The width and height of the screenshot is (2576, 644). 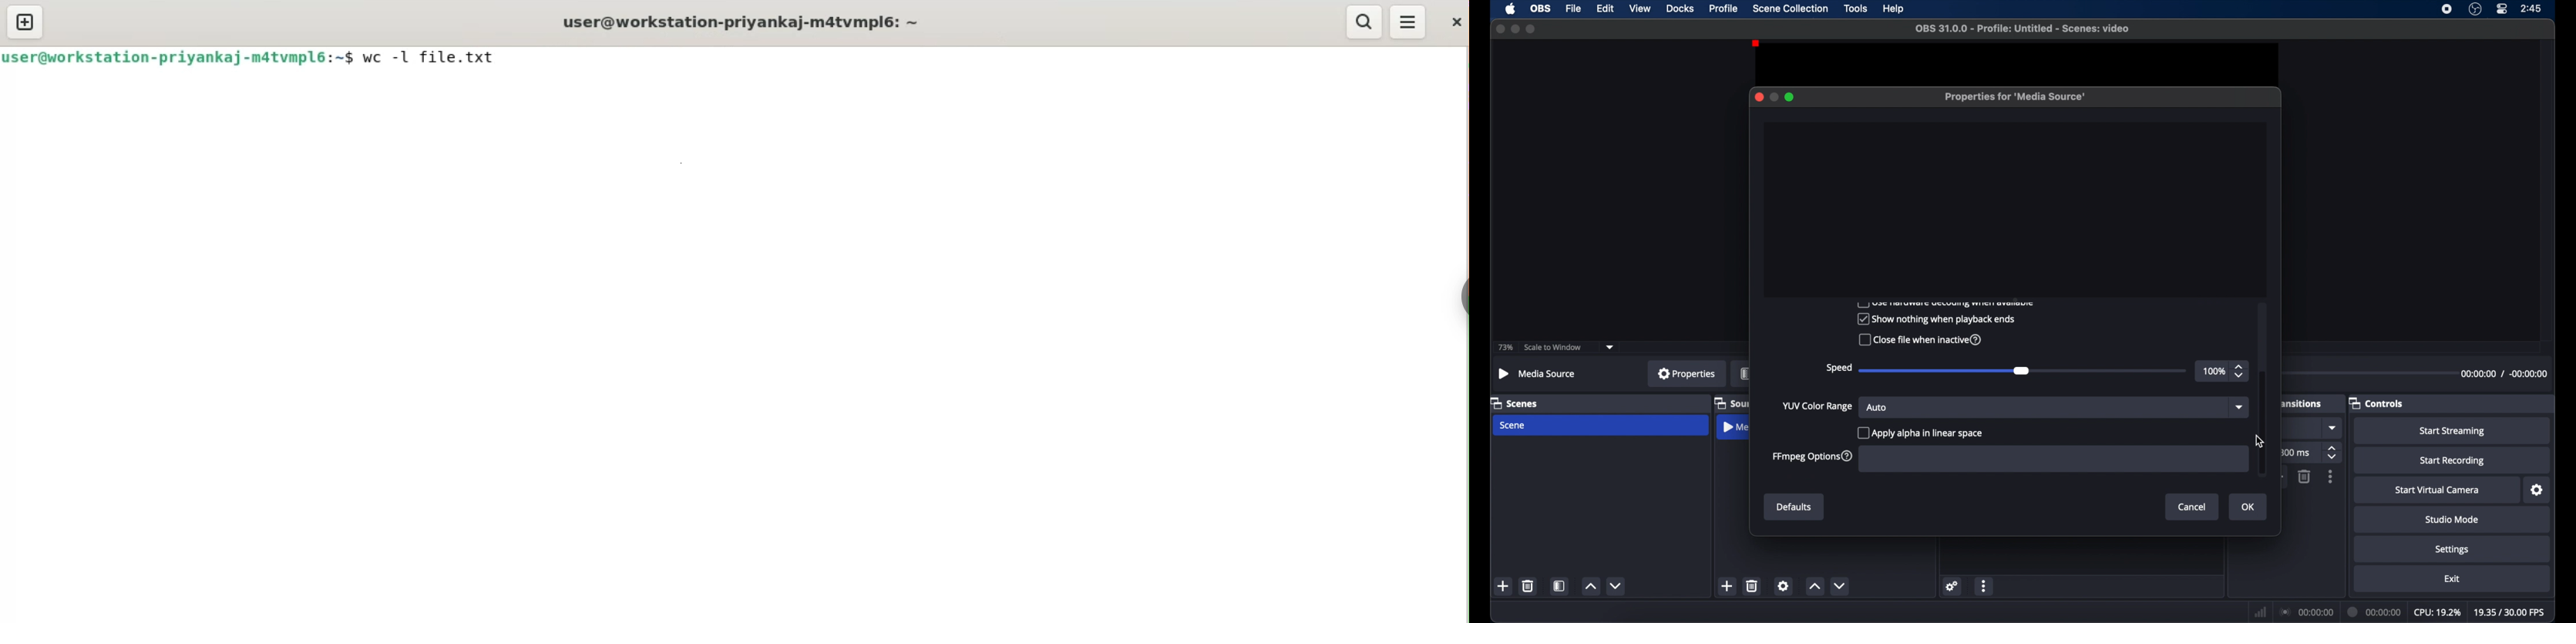 What do you see at coordinates (2452, 519) in the screenshot?
I see `studio mode` at bounding box center [2452, 519].